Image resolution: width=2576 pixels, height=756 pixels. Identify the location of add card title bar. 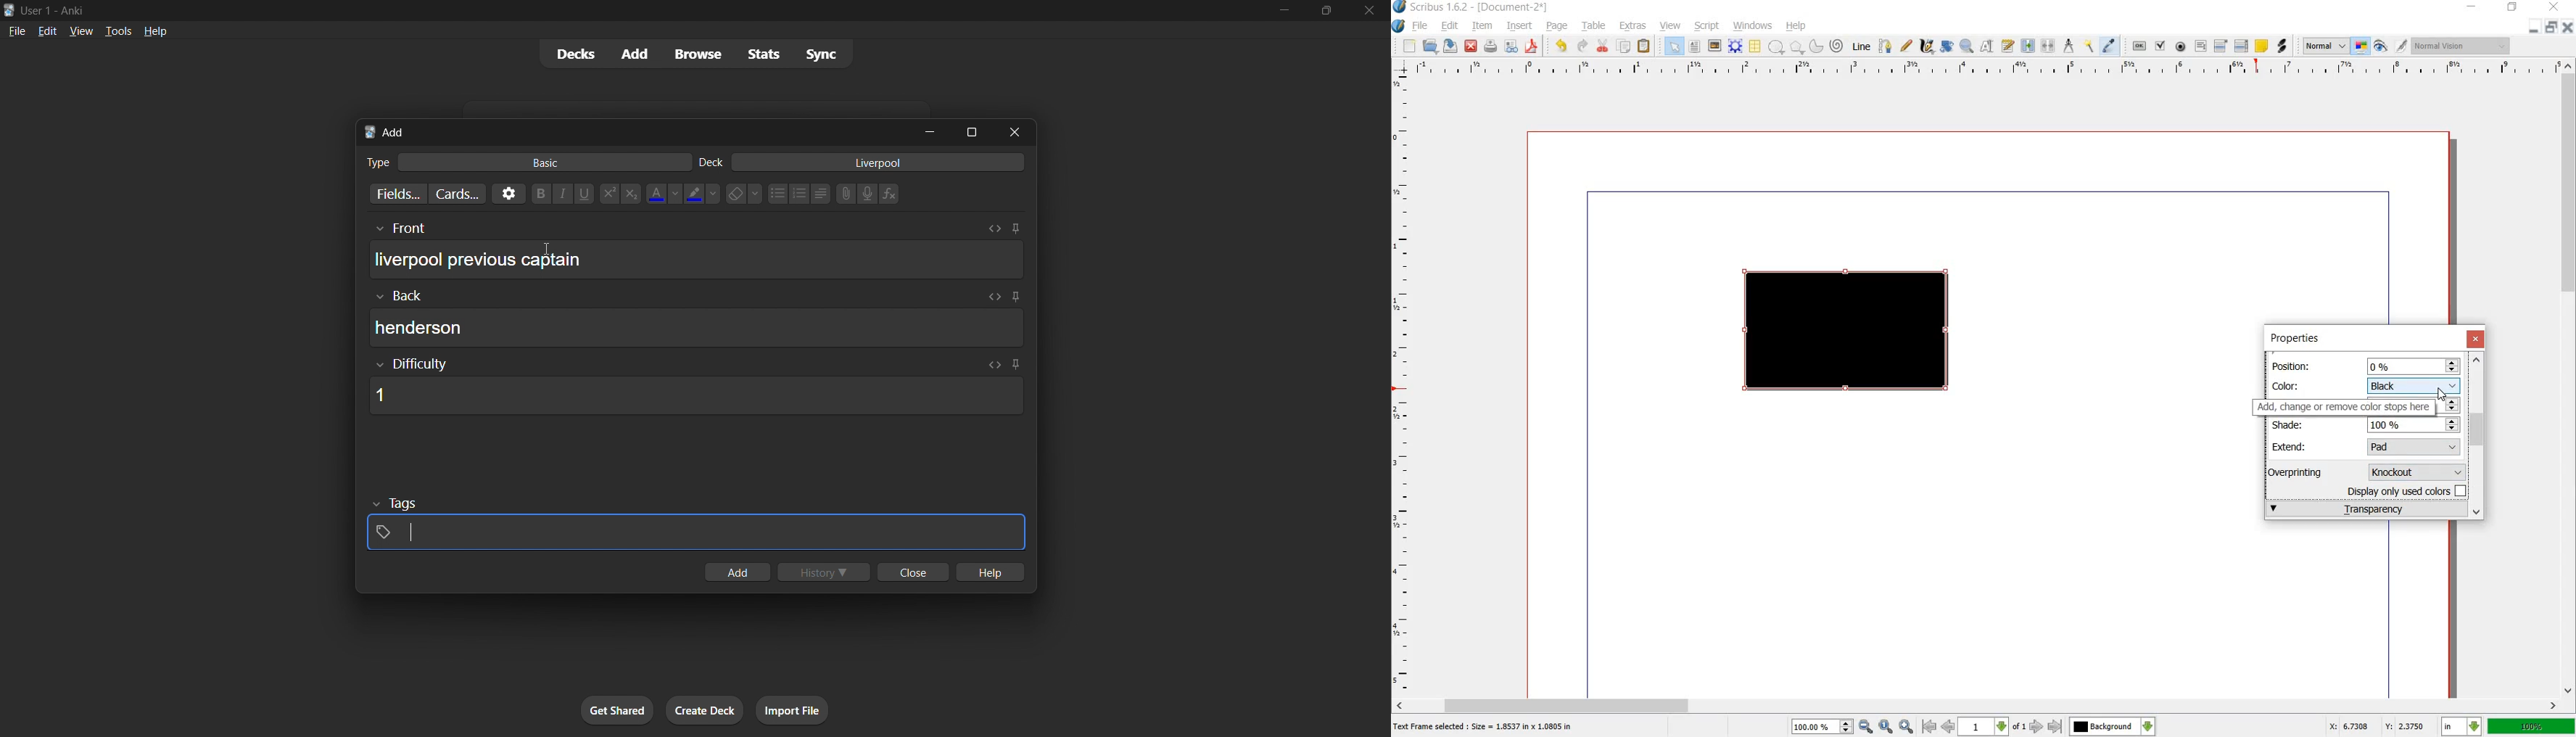
(634, 130).